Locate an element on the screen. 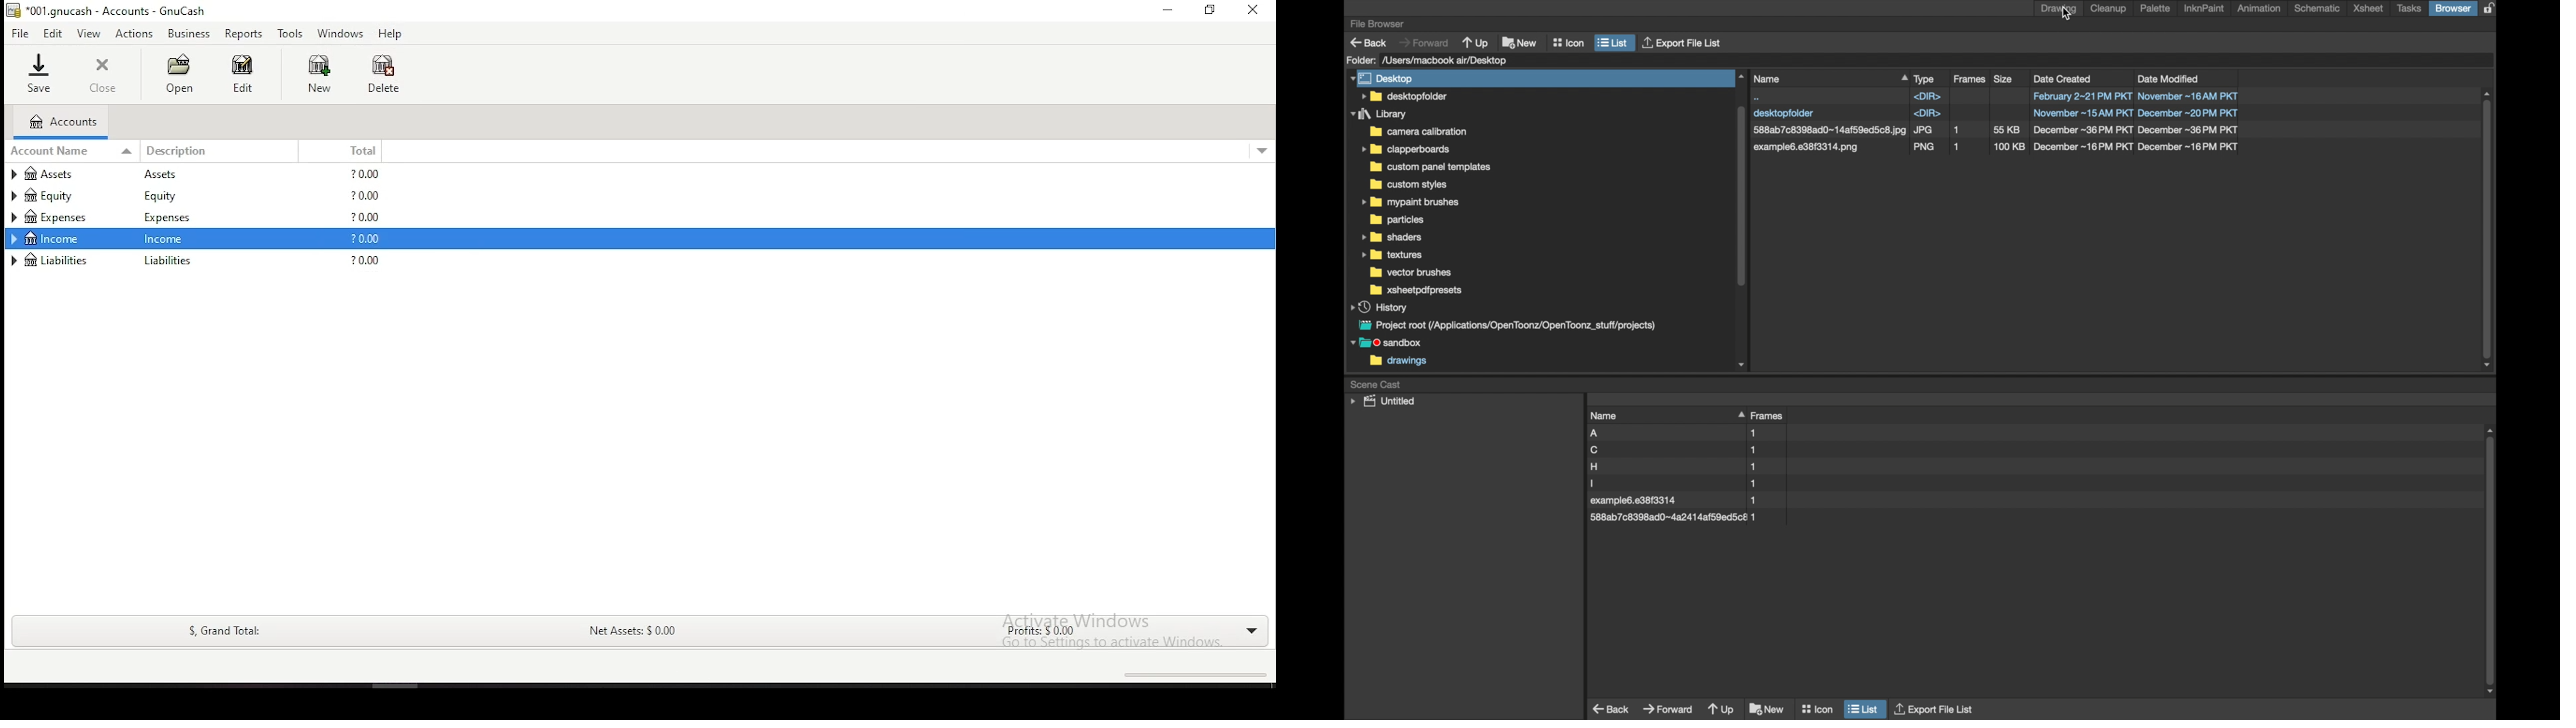 This screenshot has width=2576, height=728. desktop is located at coordinates (1384, 78).